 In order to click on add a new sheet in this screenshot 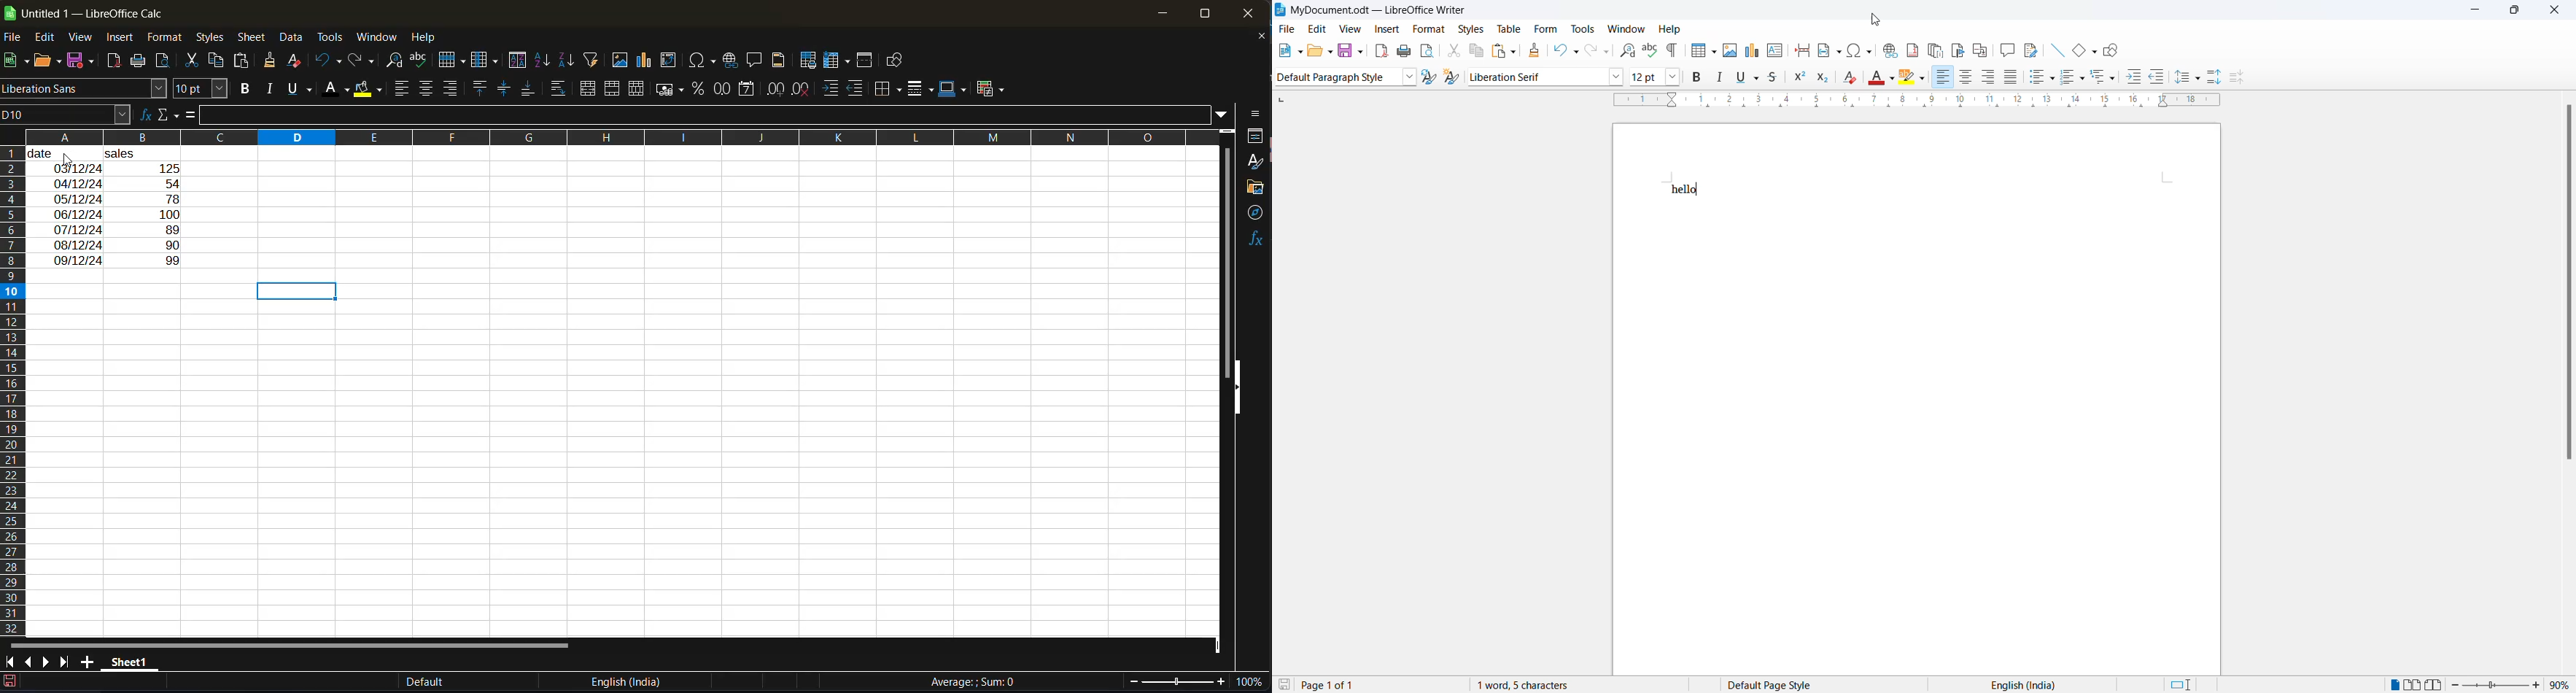, I will do `click(87, 662)`.